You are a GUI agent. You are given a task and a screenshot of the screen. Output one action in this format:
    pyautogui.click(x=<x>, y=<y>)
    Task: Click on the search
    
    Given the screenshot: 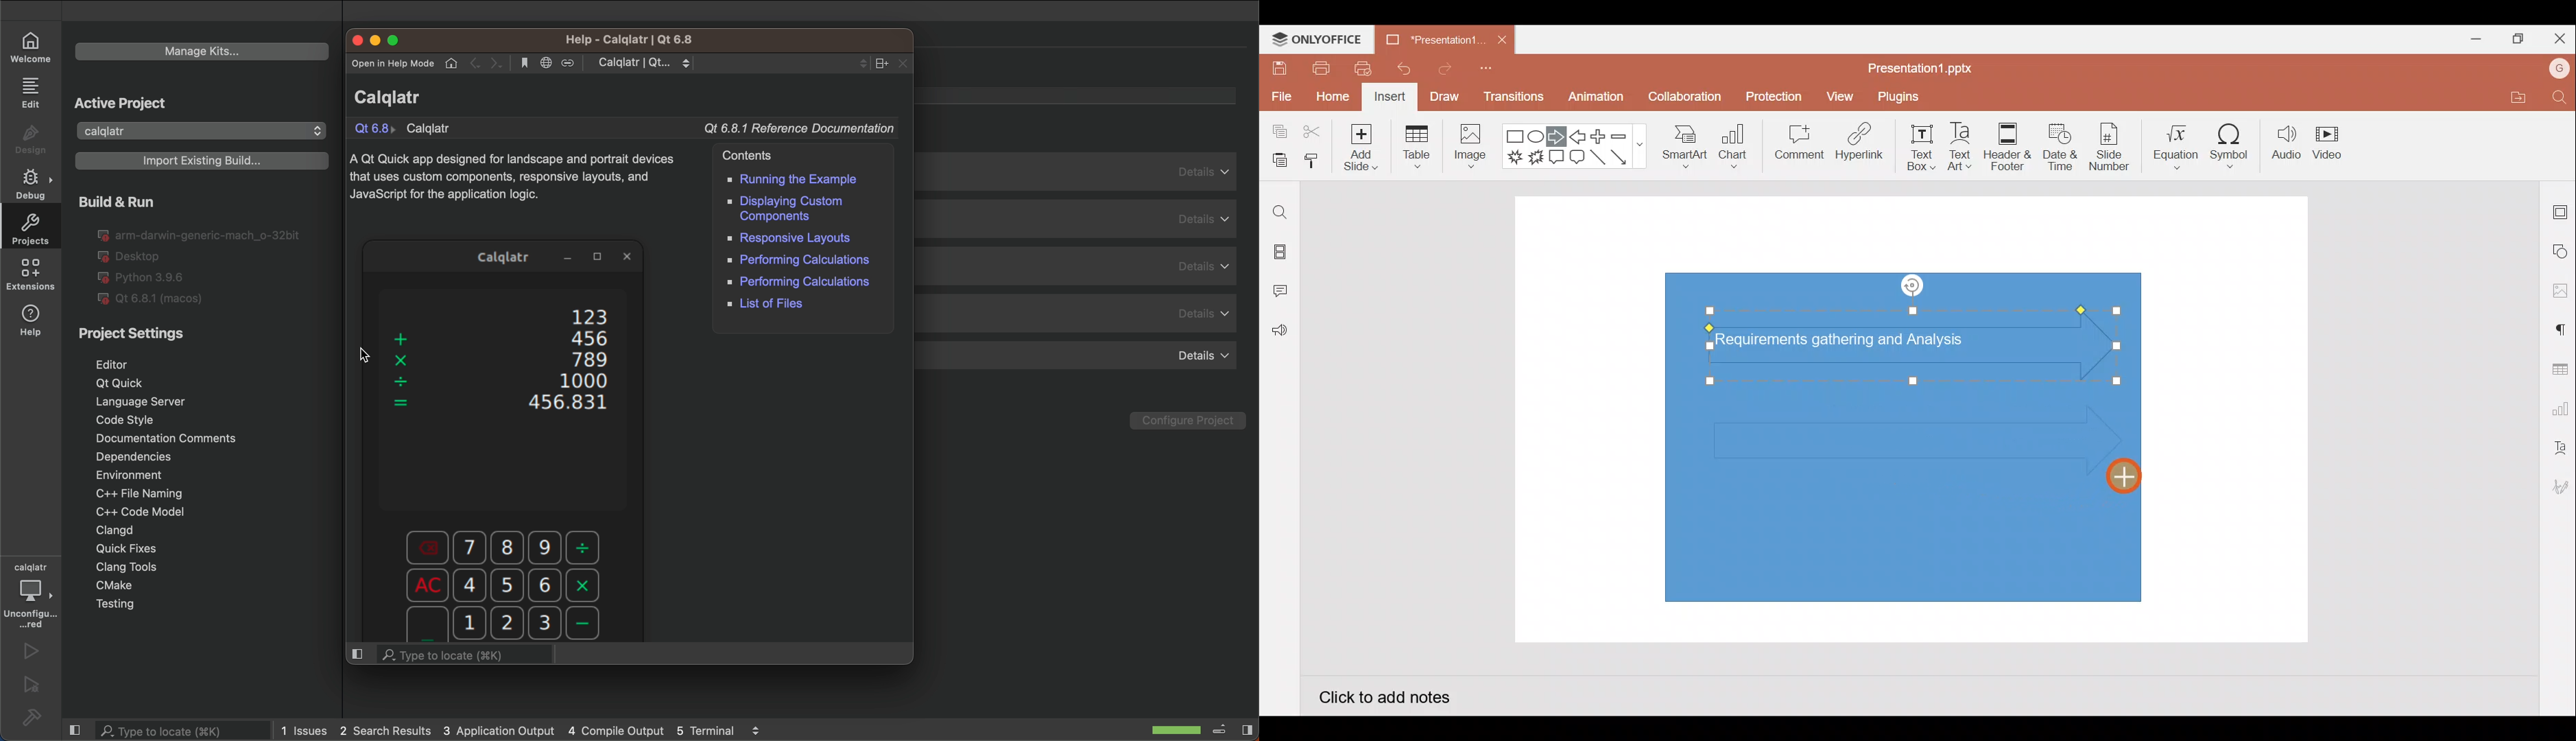 What is the action you would take?
    pyautogui.click(x=185, y=731)
    